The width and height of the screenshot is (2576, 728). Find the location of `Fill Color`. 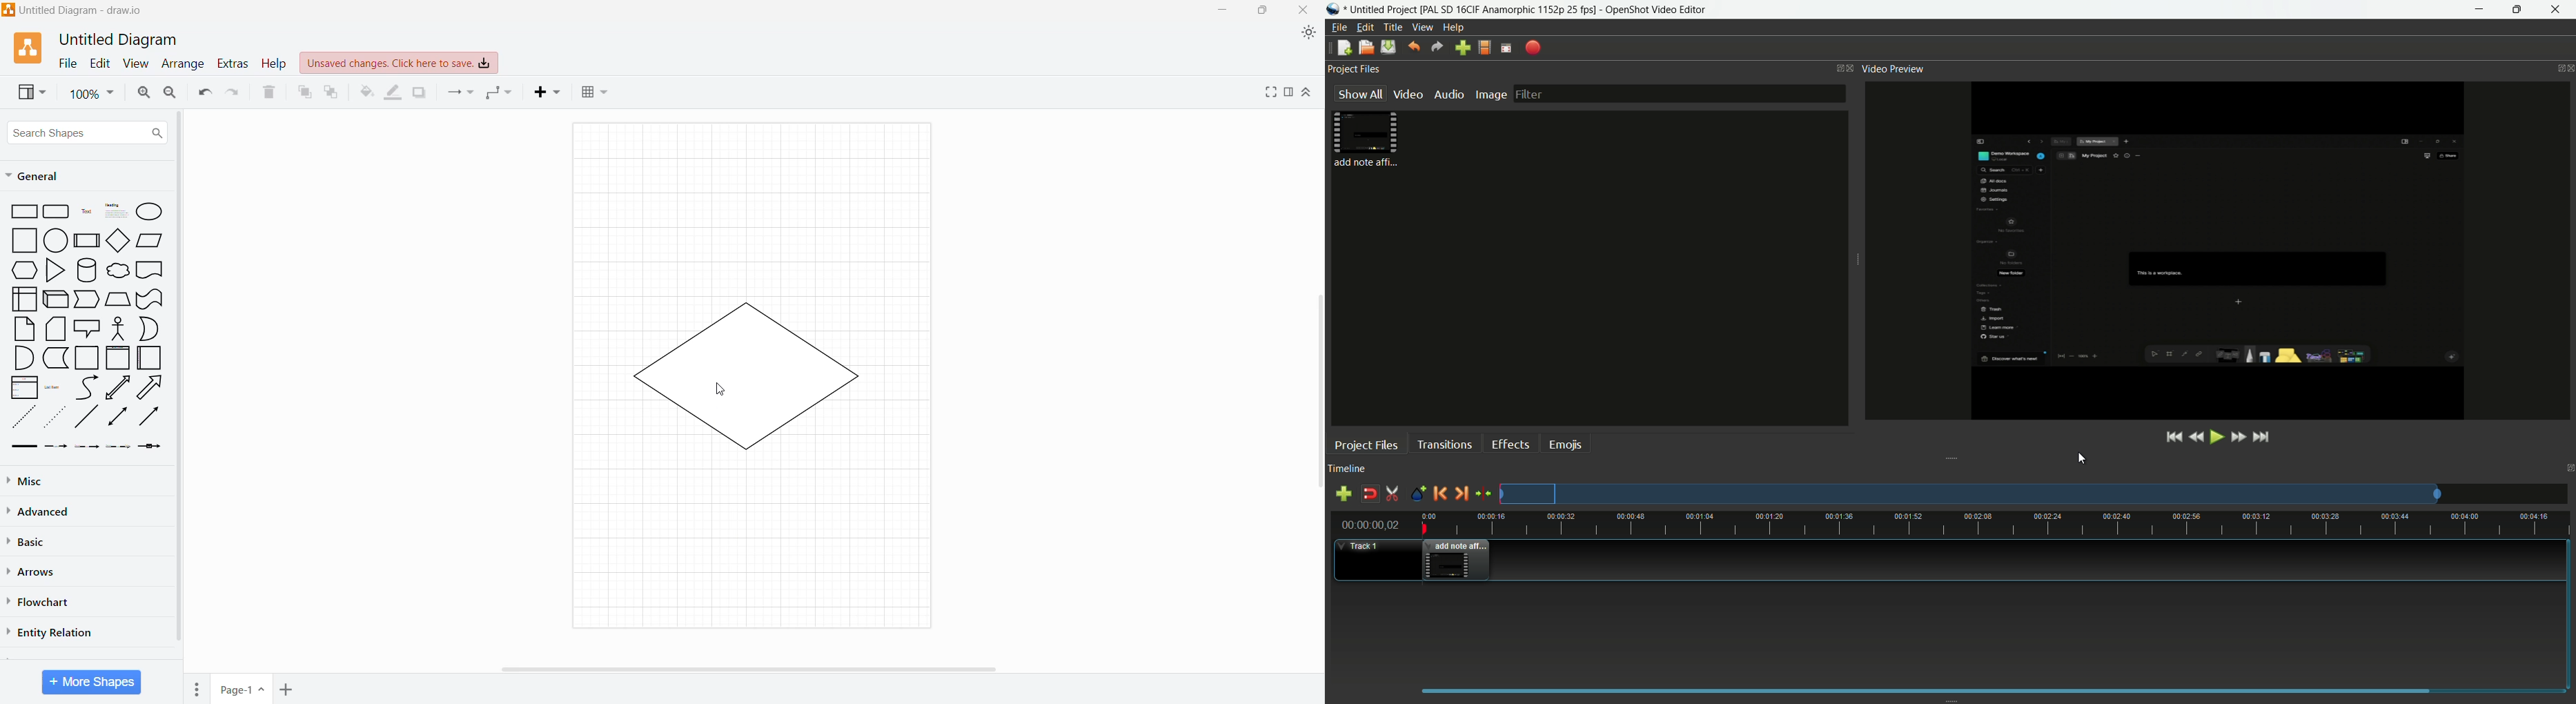

Fill Color is located at coordinates (366, 92).